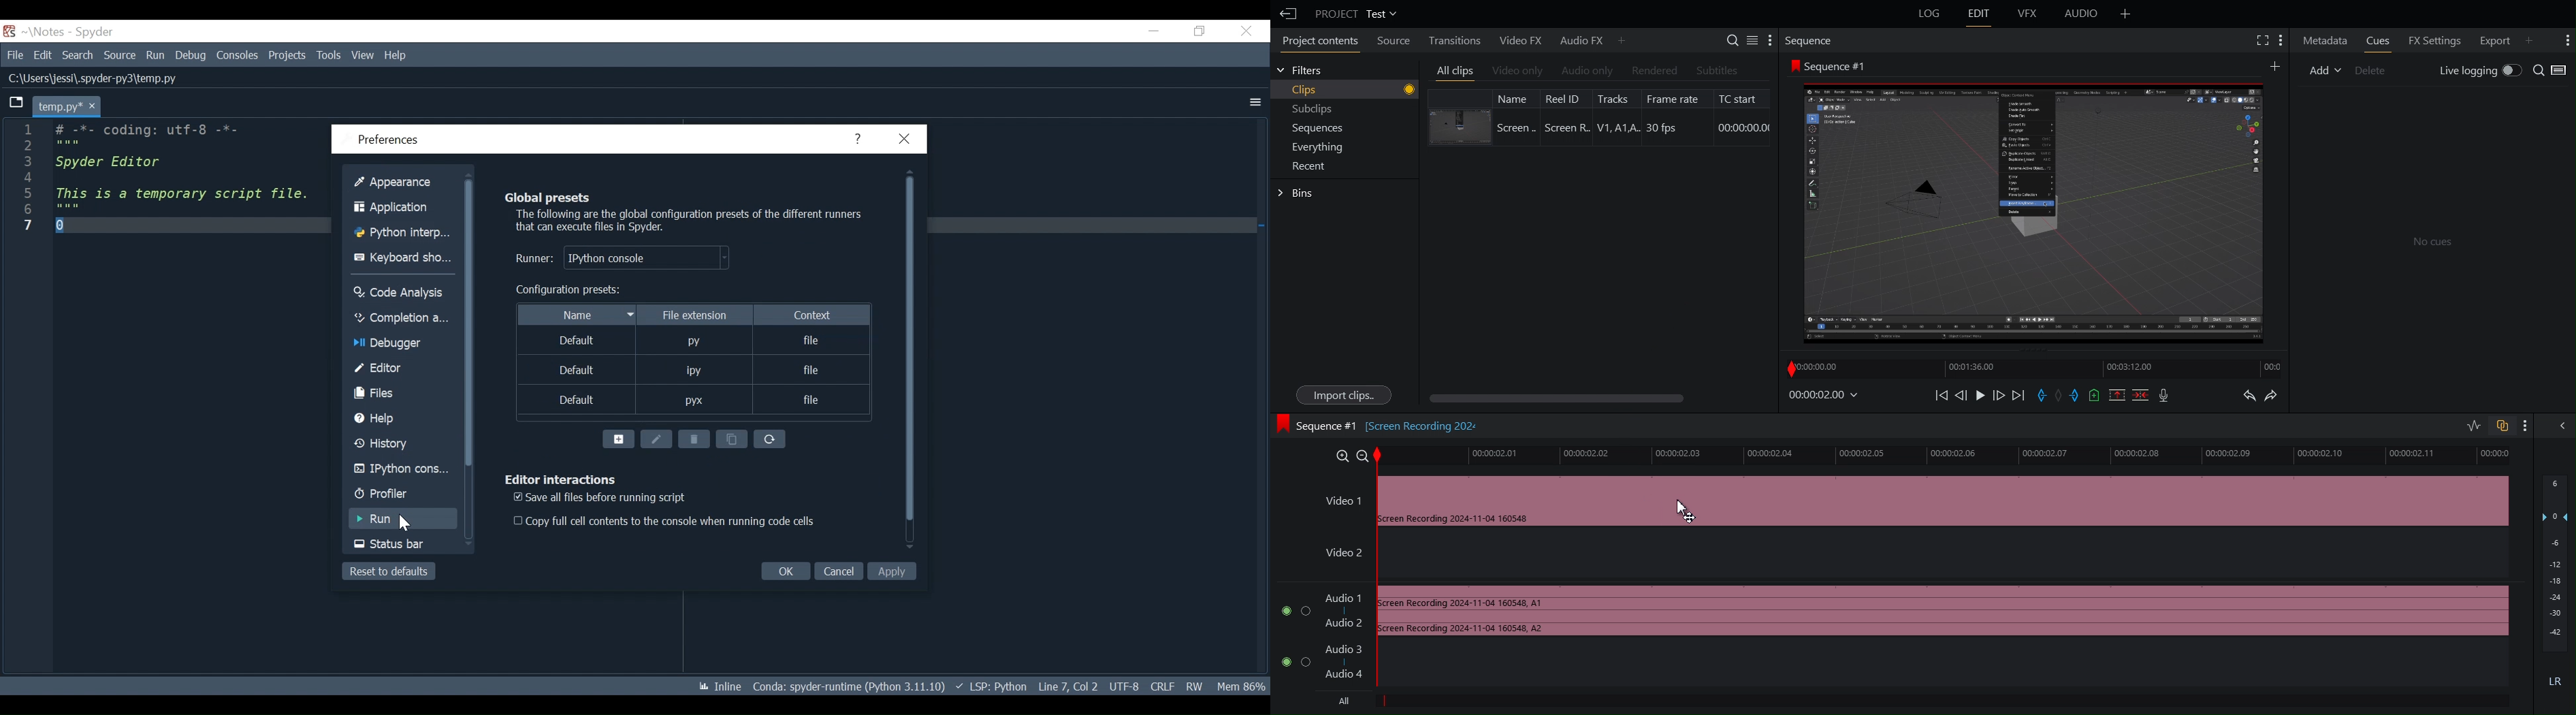 The image size is (2576, 728). Describe the element at coordinates (668, 522) in the screenshot. I see `(un)check Copy full cell contents to the console when running code cells` at that location.